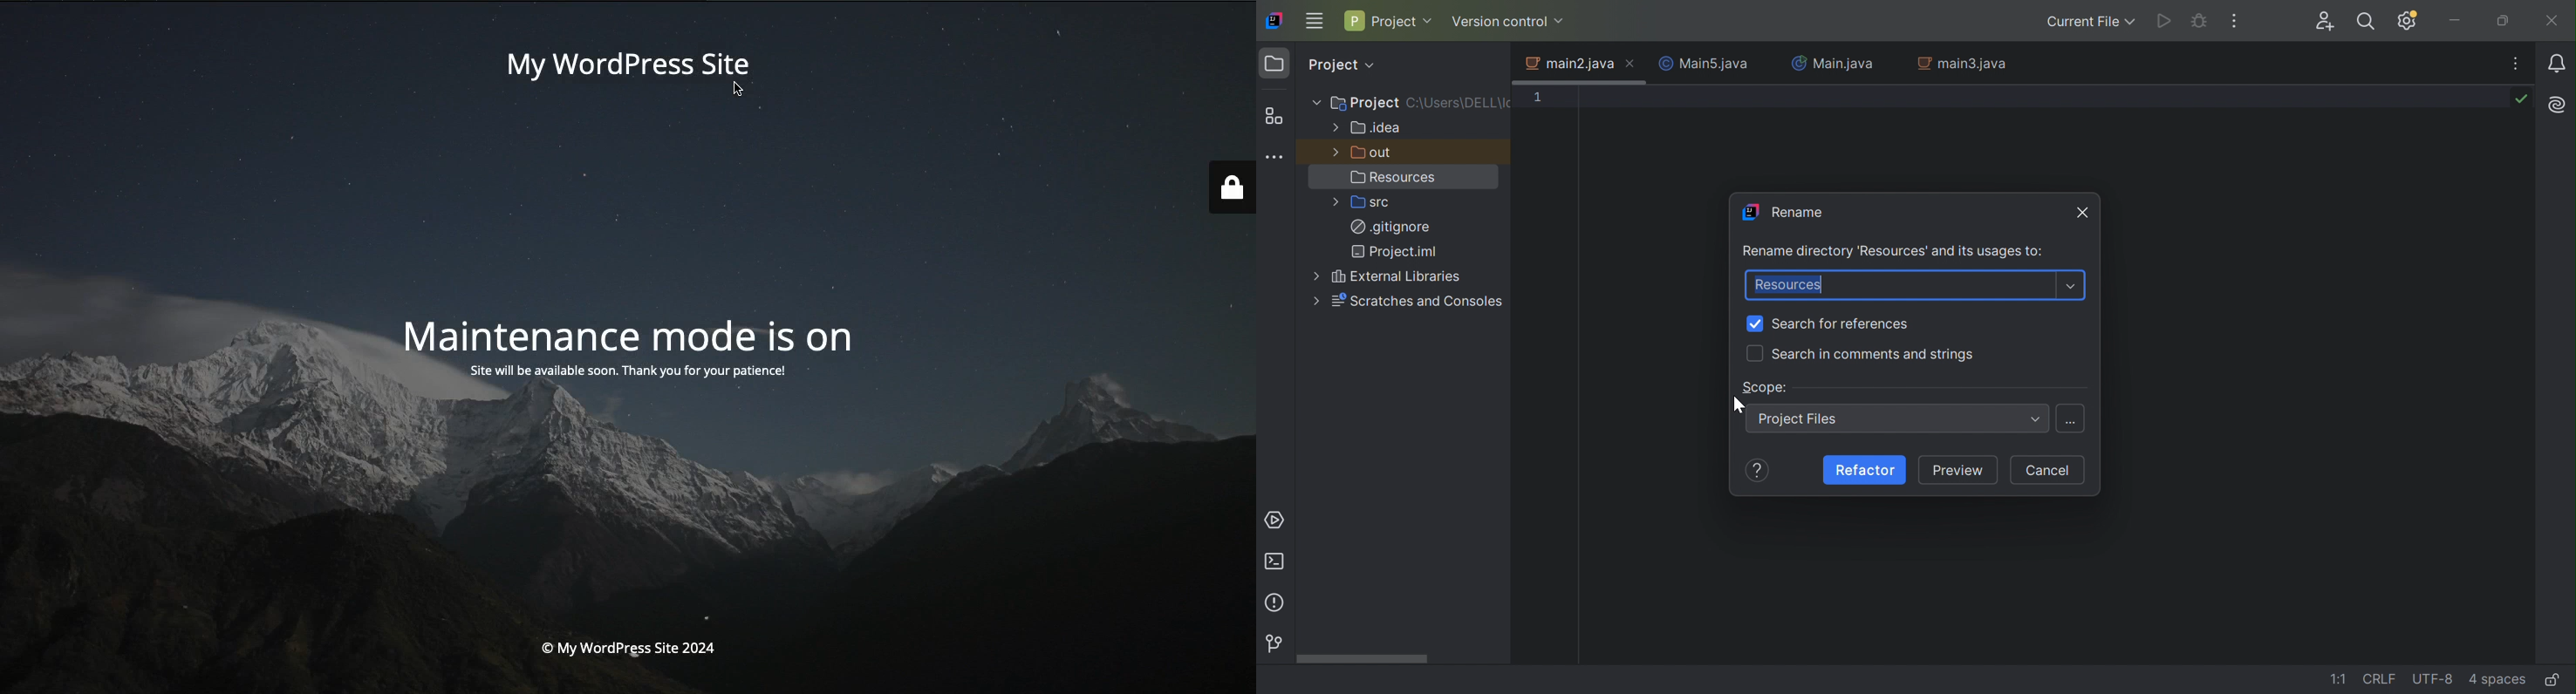  What do you see at coordinates (638, 71) in the screenshot?
I see `My wordpress site` at bounding box center [638, 71].